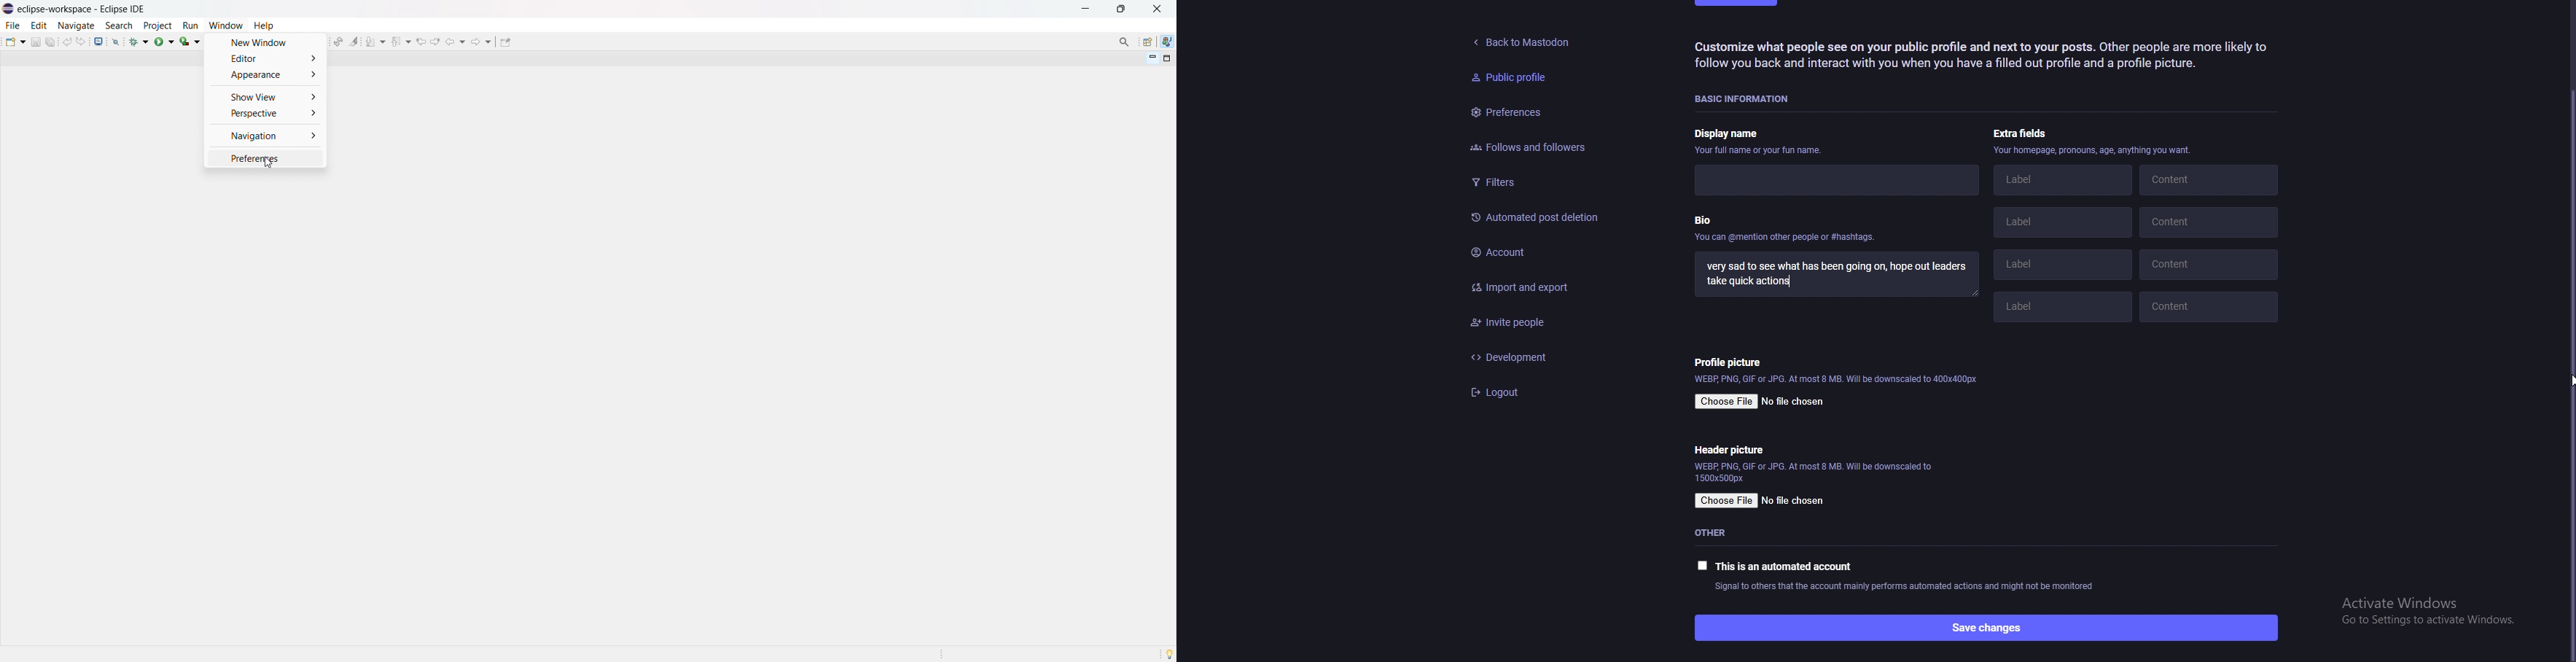  Describe the element at coordinates (1838, 381) in the screenshot. I see `info` at that location.